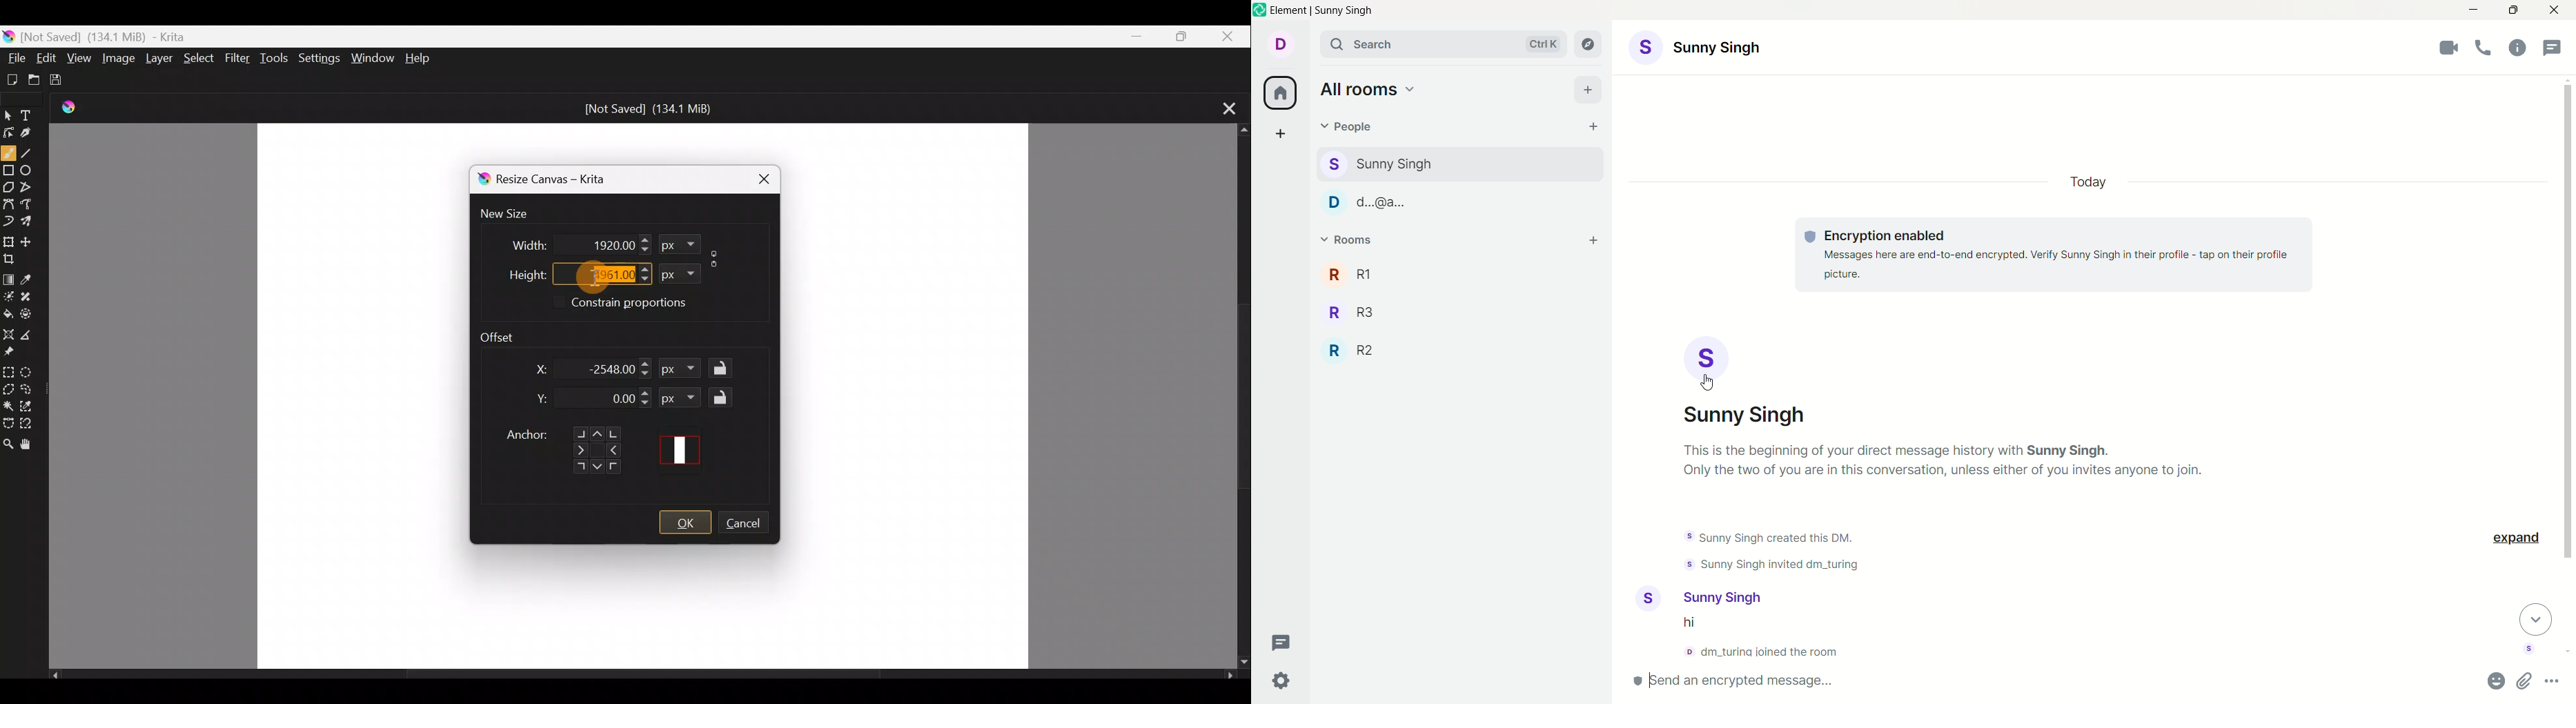  Describe the element at coordinates (10, 372) in the screenshot. I see `Rectangular selection tool` at that location.